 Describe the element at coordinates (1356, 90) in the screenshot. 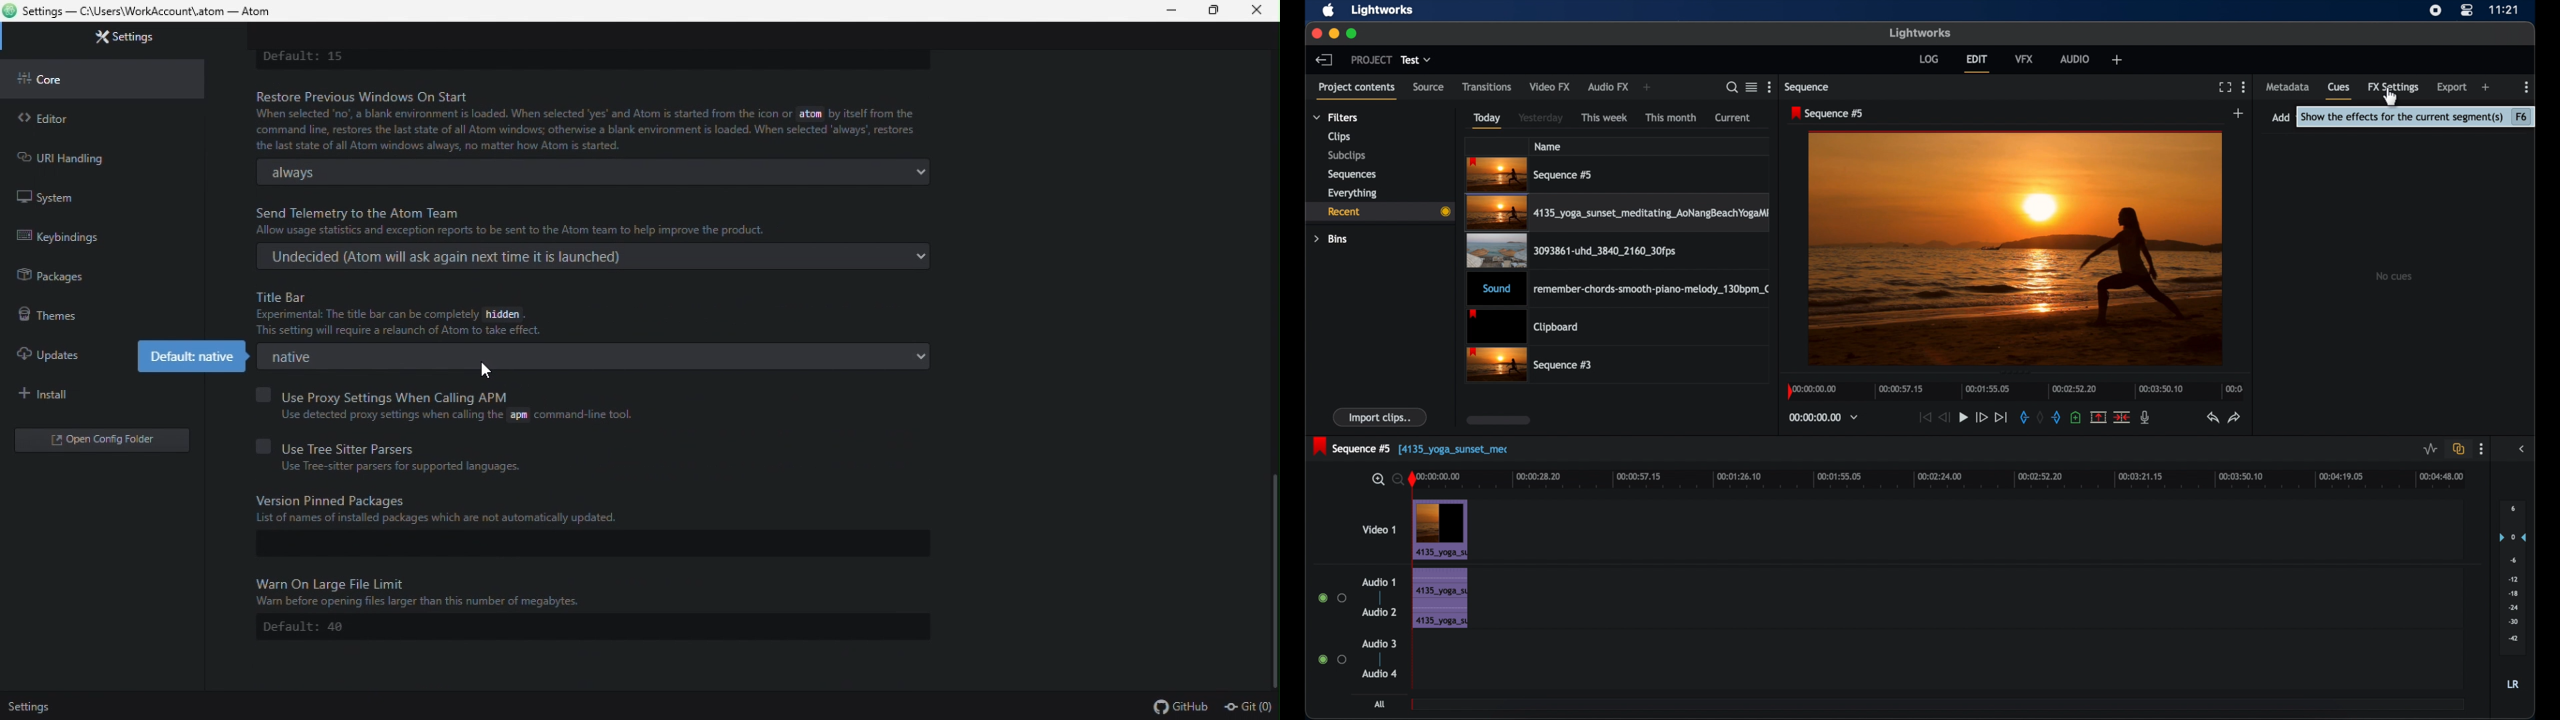

I see `project contents` at that location.